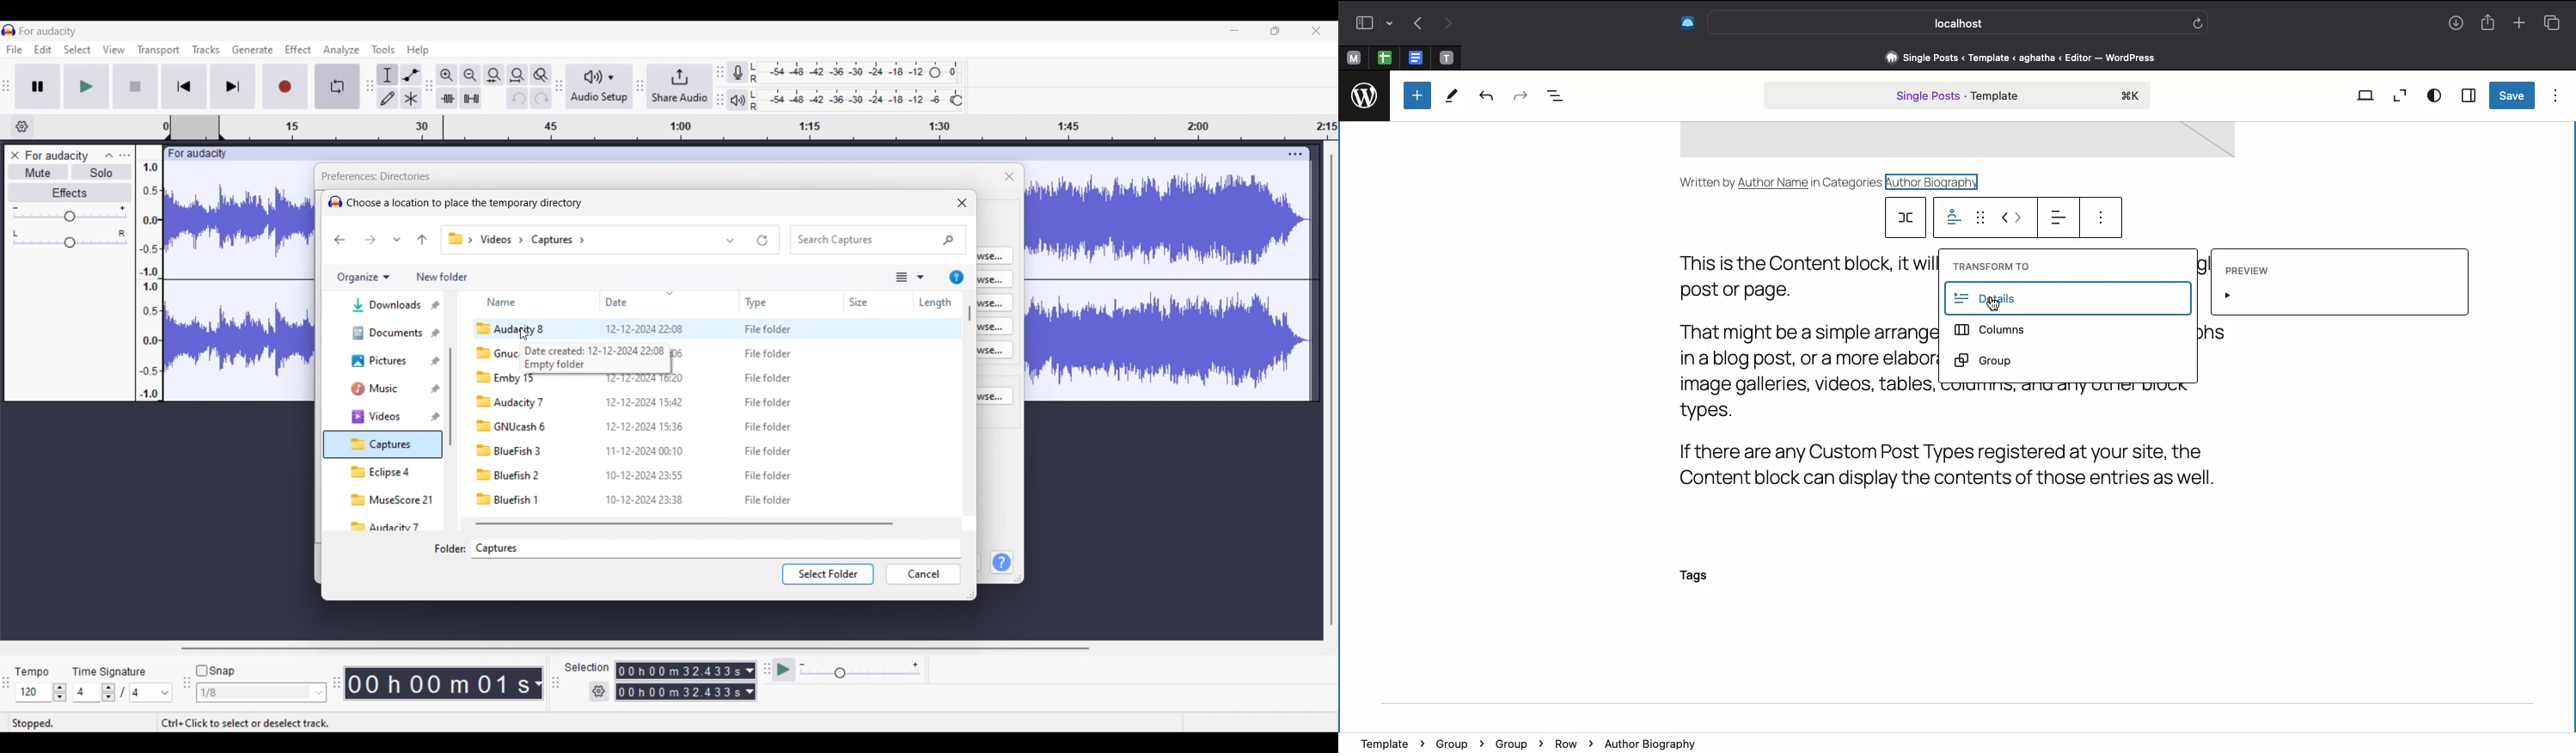 The image size is (2576, 756). I want to click on Increase/Decrease number, so click(109, 692).